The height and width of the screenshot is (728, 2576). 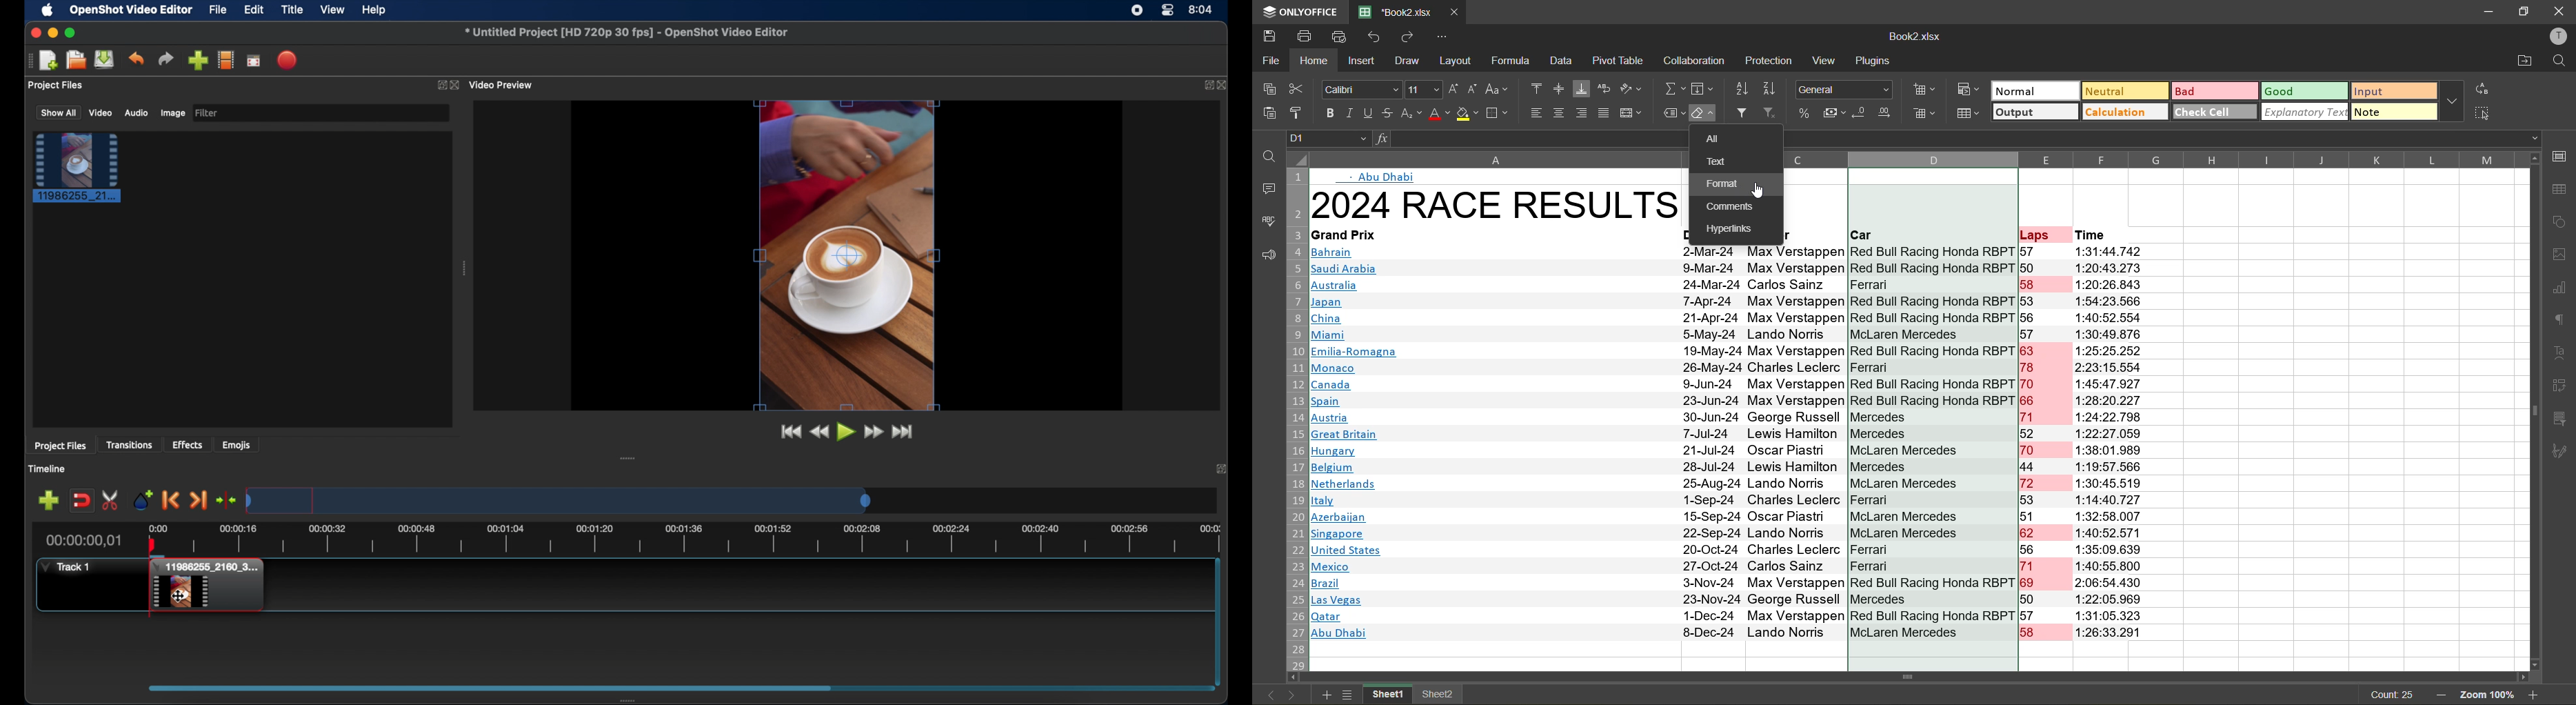 I want to click on rewind, so click(x=820, y=432).